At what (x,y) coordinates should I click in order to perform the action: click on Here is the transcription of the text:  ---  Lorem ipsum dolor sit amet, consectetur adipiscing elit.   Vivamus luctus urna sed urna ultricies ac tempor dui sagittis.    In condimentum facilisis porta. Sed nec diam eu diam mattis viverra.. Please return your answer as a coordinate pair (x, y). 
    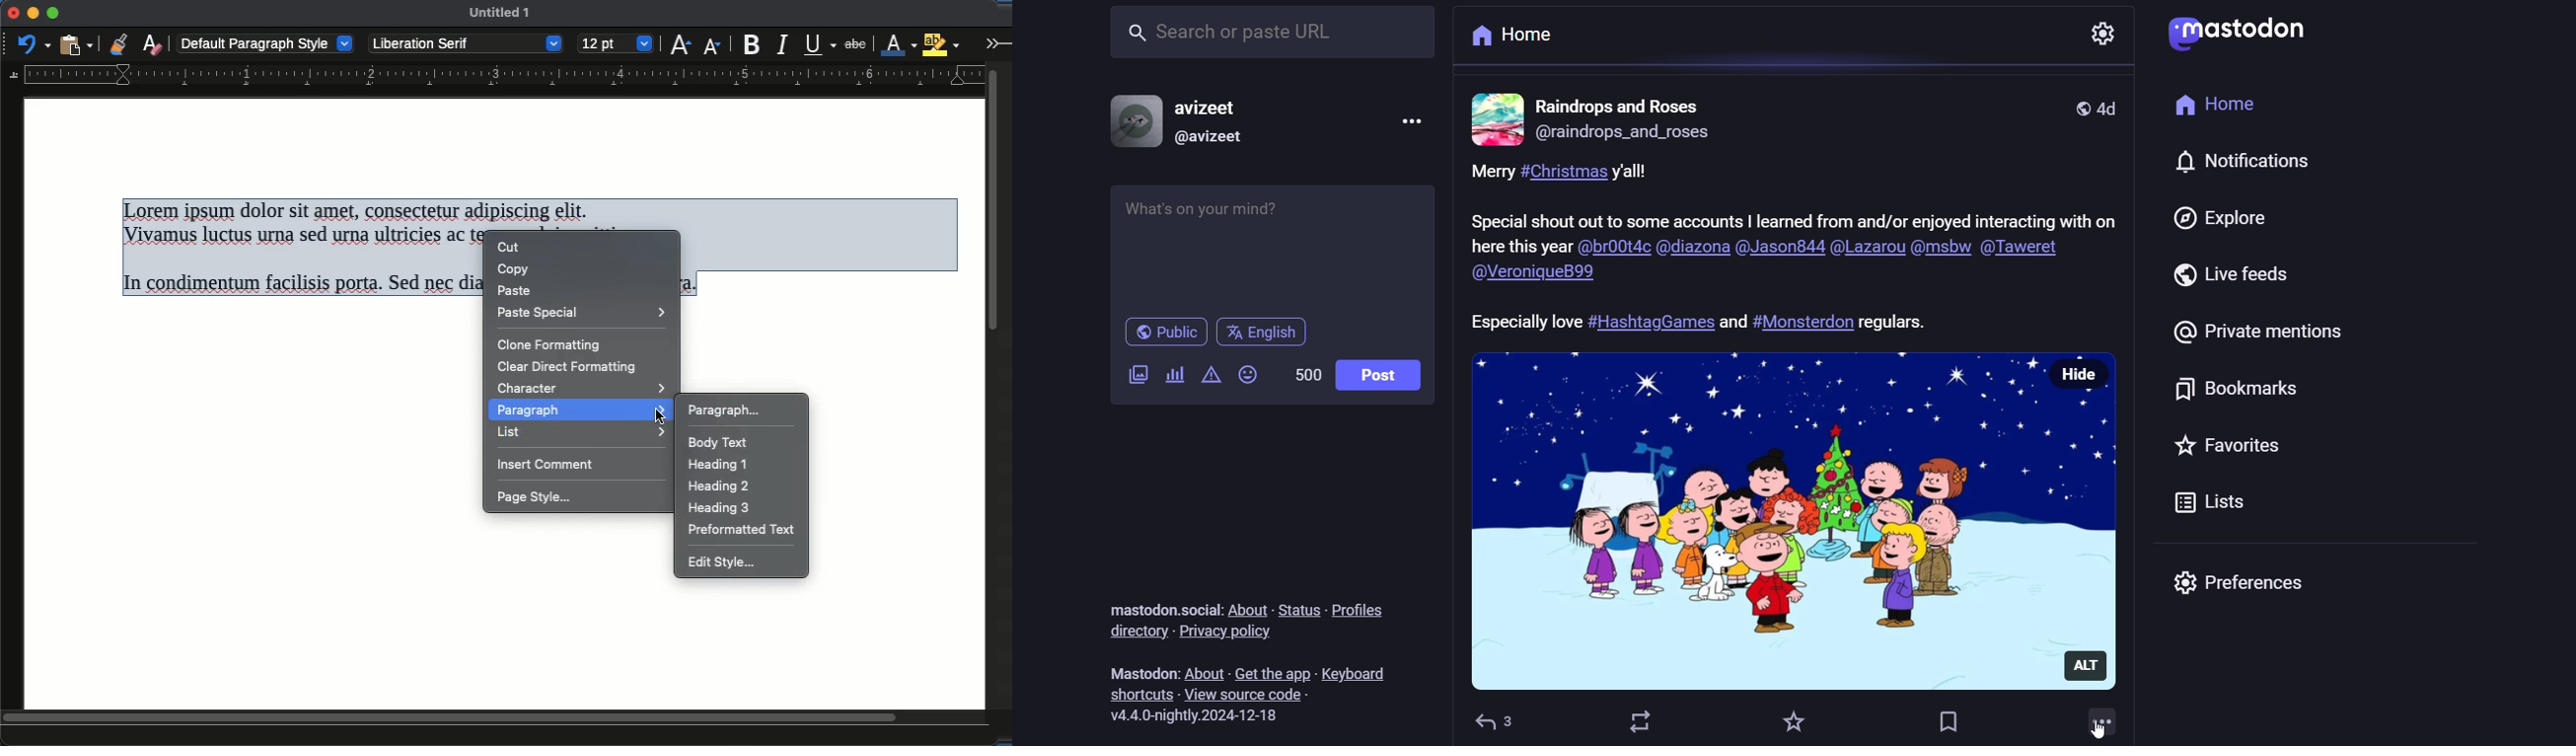
    Looking at the image, I should click on (301, 250).